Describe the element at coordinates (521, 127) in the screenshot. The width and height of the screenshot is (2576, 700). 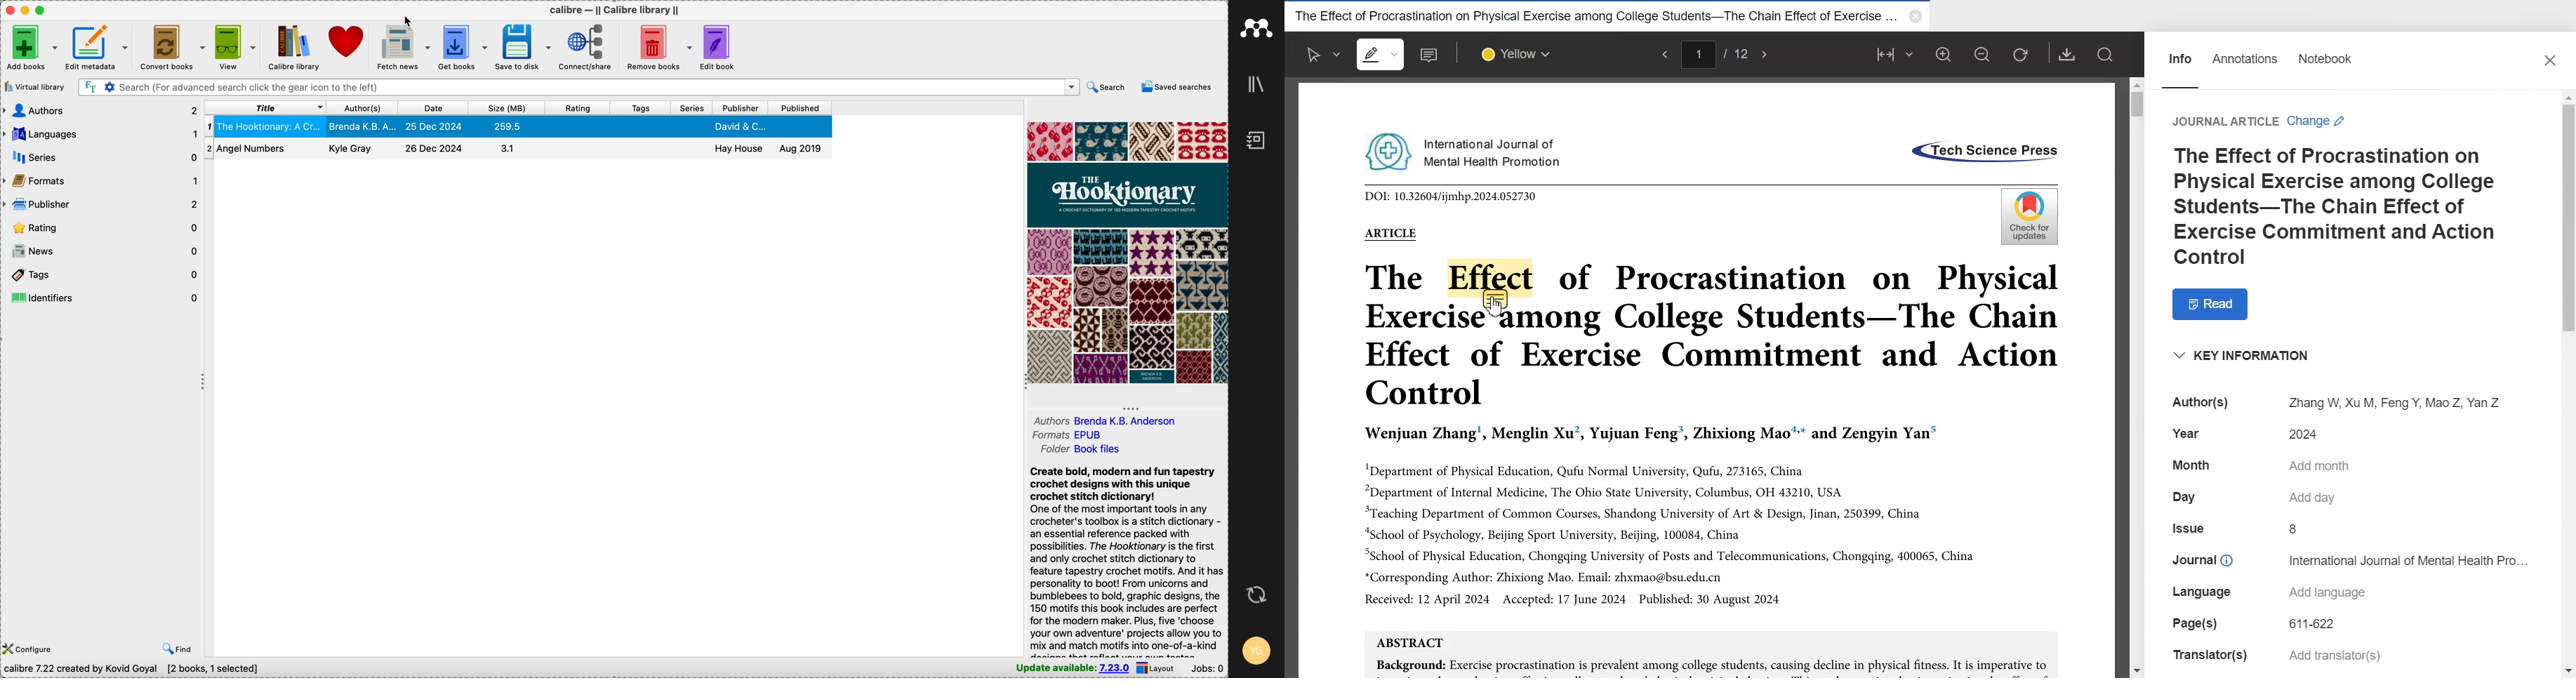
I see `The Hooktionary book details` at that location.